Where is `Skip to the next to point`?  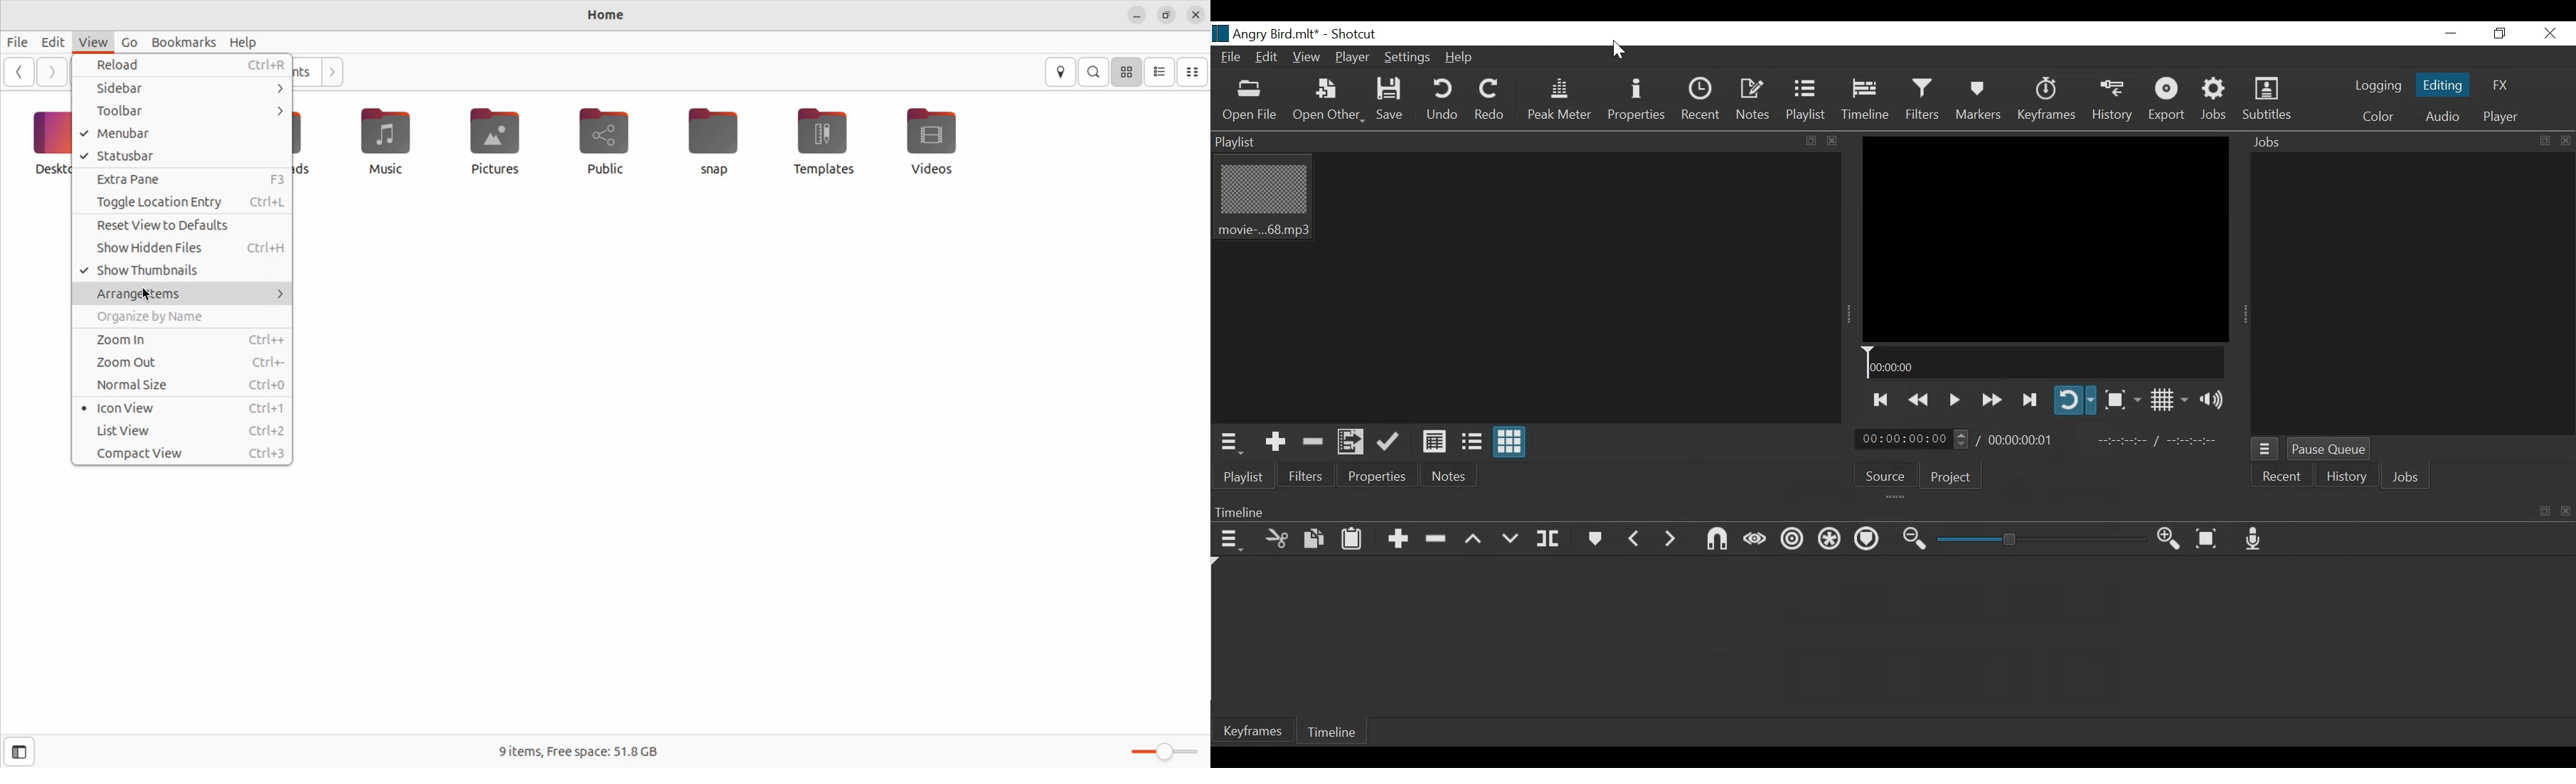
Skip to the next to point is located at coordinates (1882, 398).